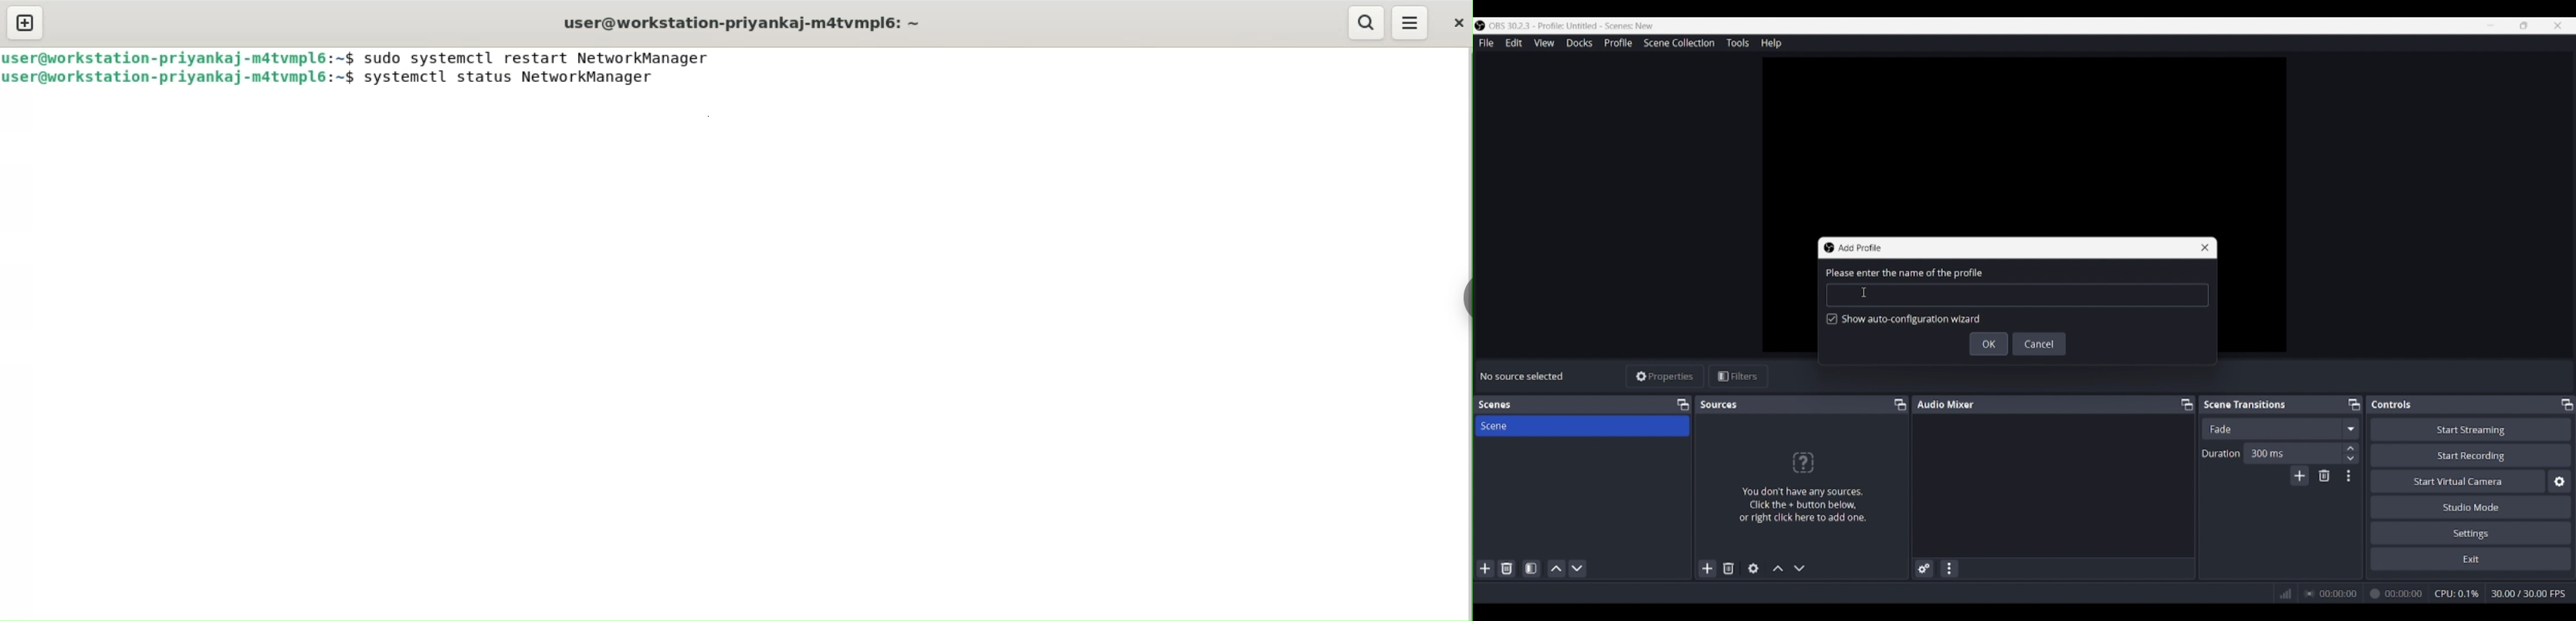 This screenshot has width=2576, height=644. I want to click on Panel logo and text, so click(1802, 486).